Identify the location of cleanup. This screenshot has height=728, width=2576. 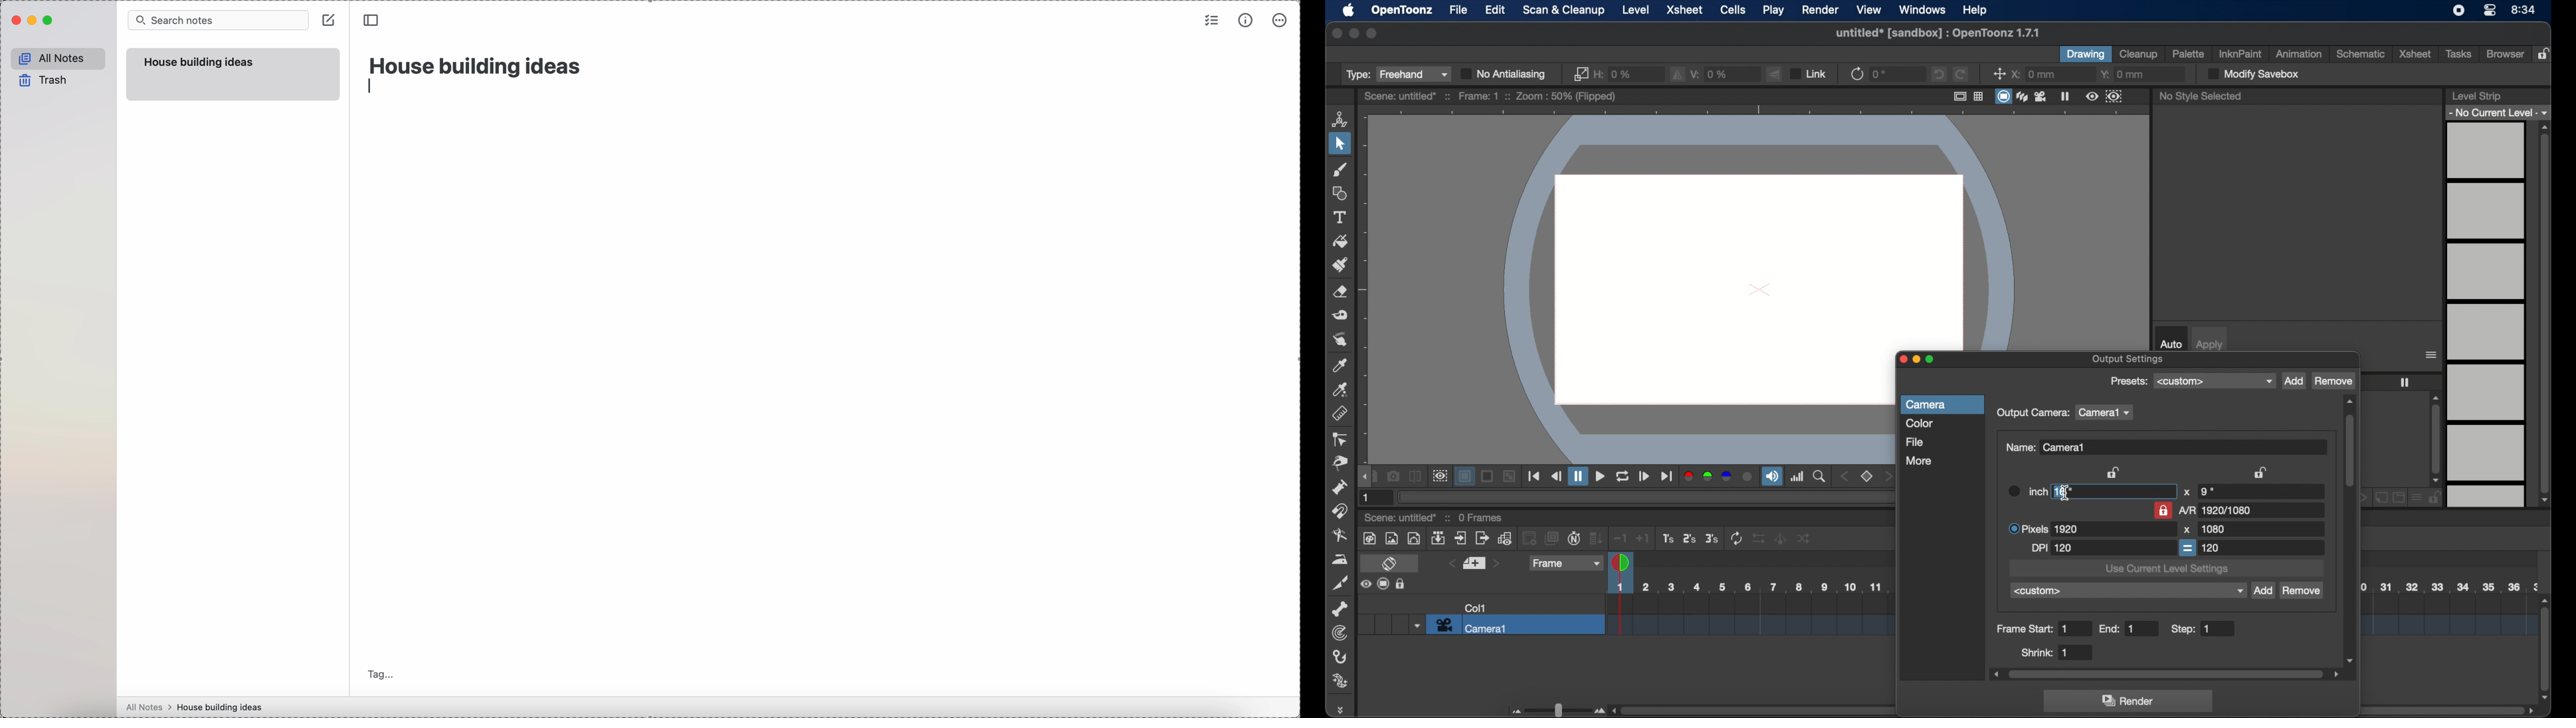
(2139, 53).